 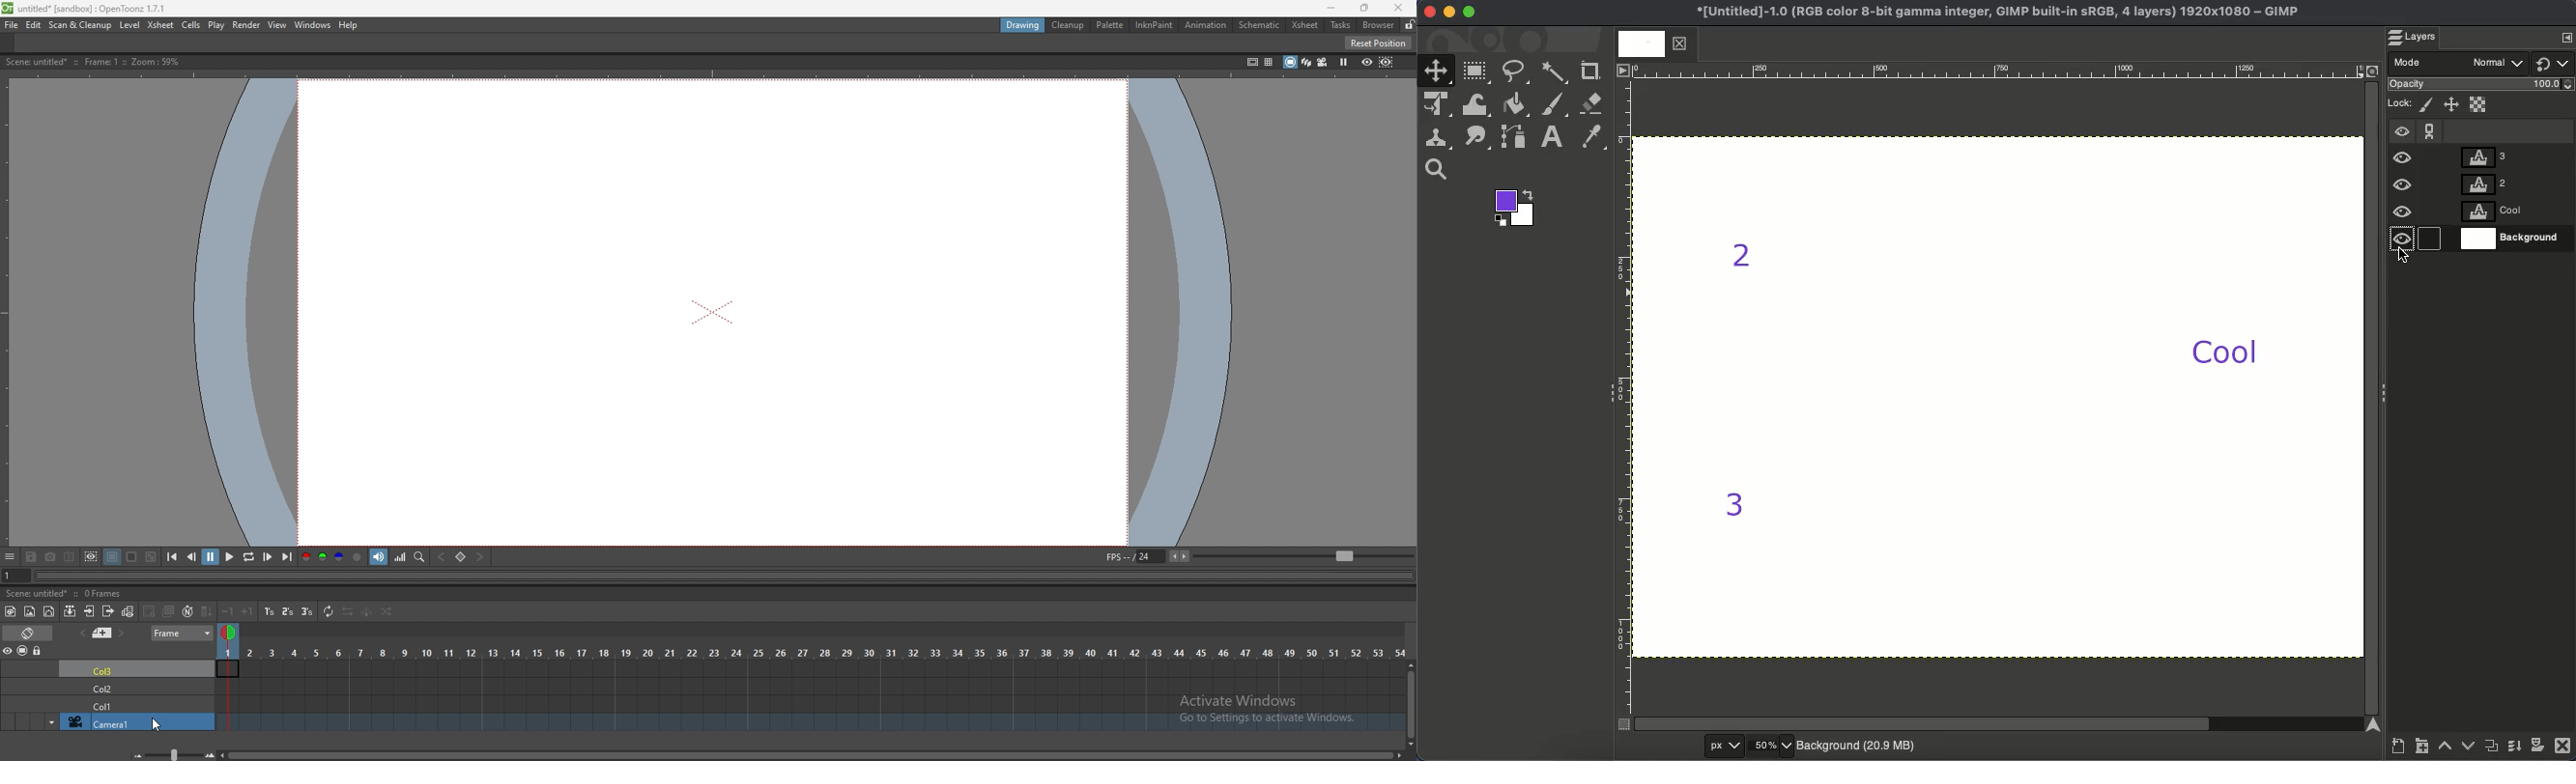 What do you see at coordinates (1436, 170) in the screenshot?
I see `Search` at bounding box center [1436, 170].